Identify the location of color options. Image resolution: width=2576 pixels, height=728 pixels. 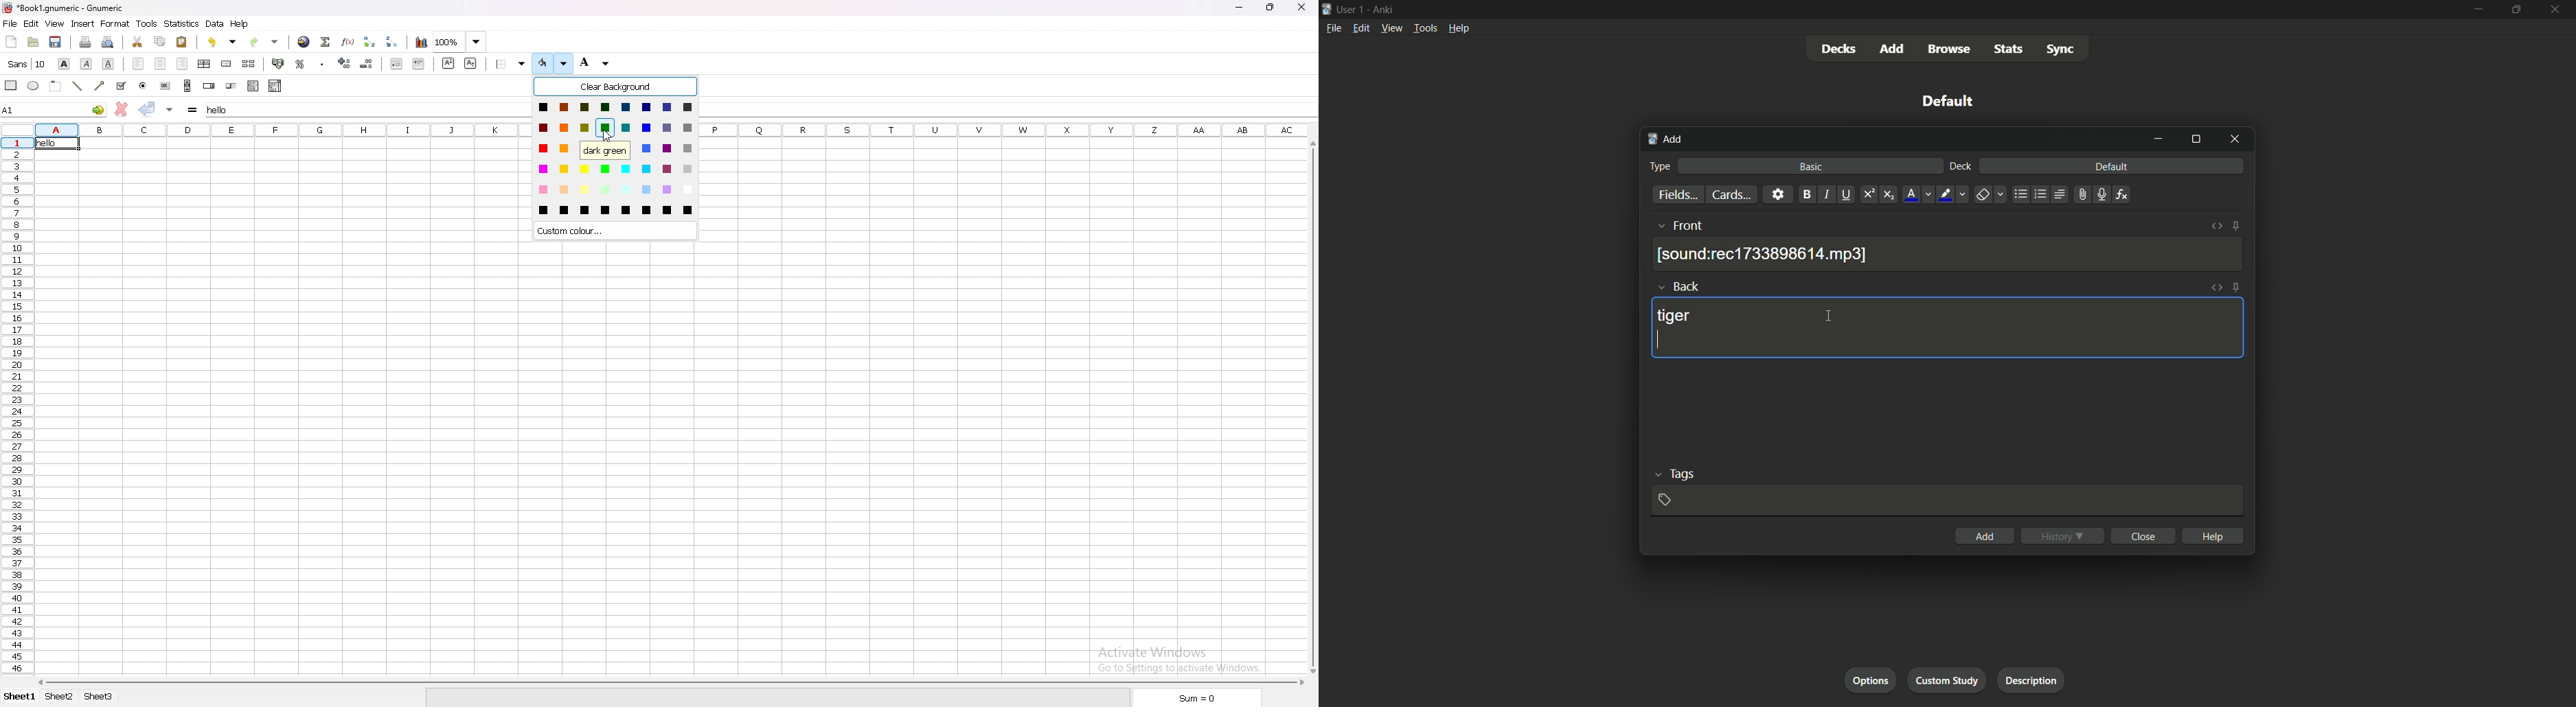
(615, 158).